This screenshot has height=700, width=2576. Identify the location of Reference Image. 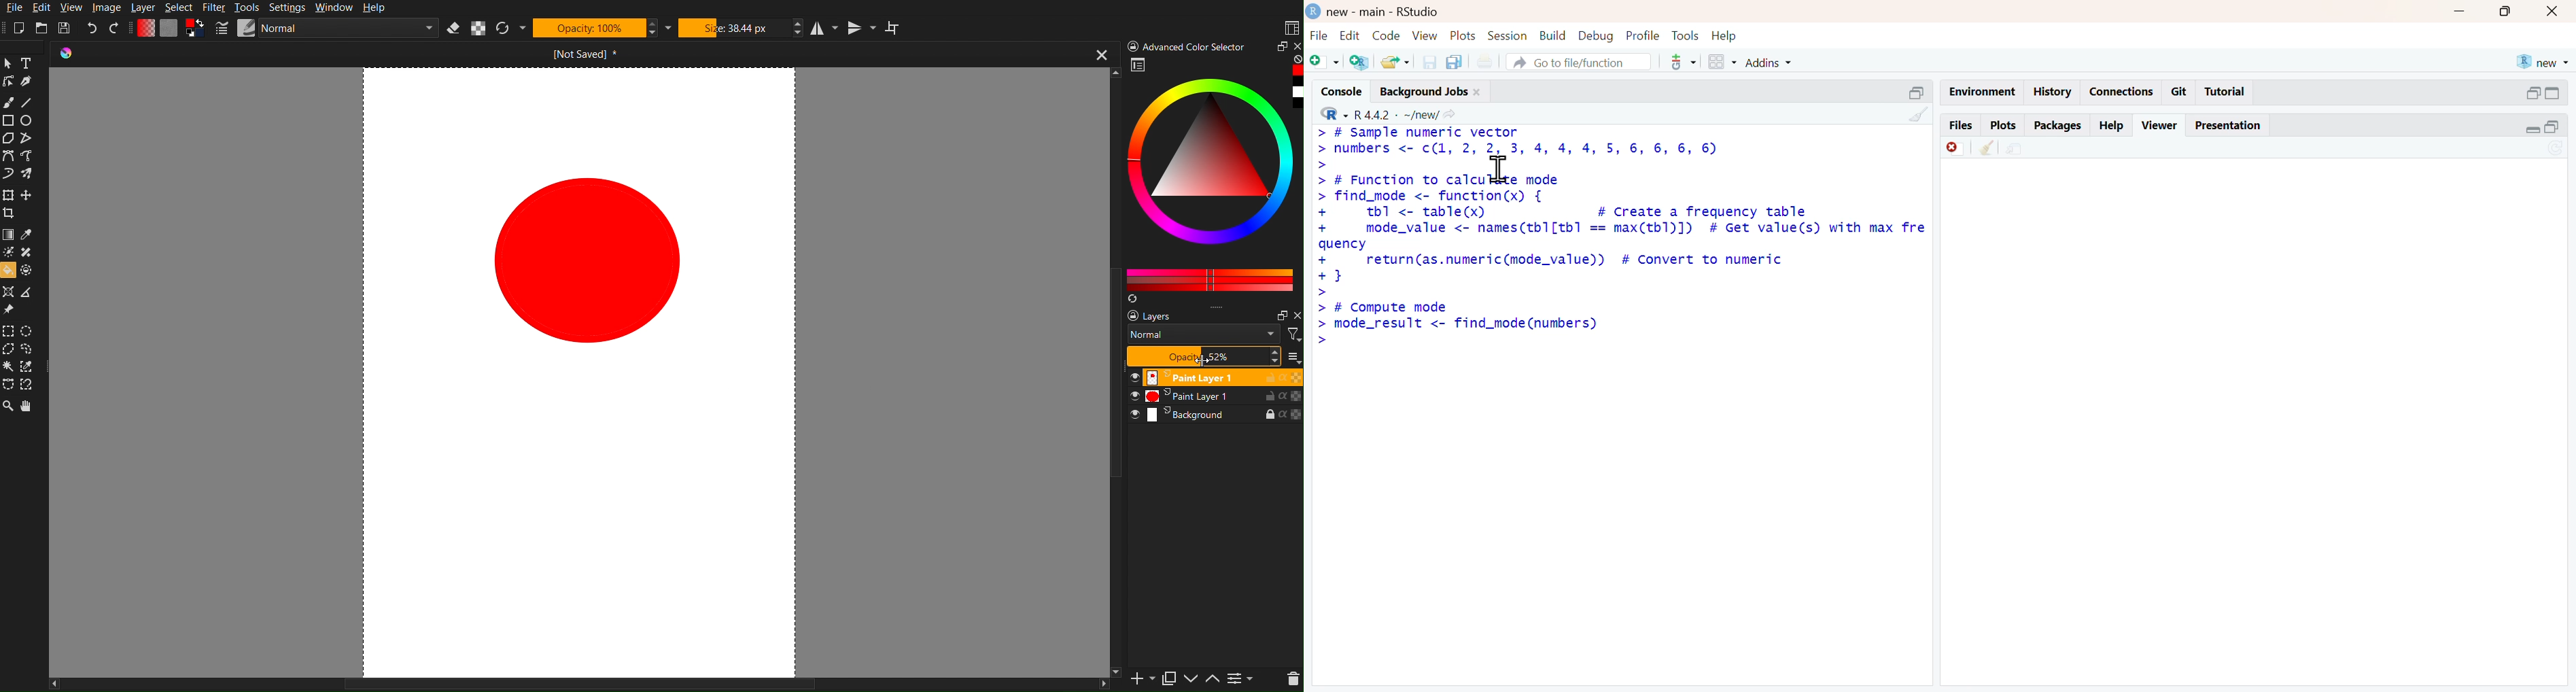
(8, 311).